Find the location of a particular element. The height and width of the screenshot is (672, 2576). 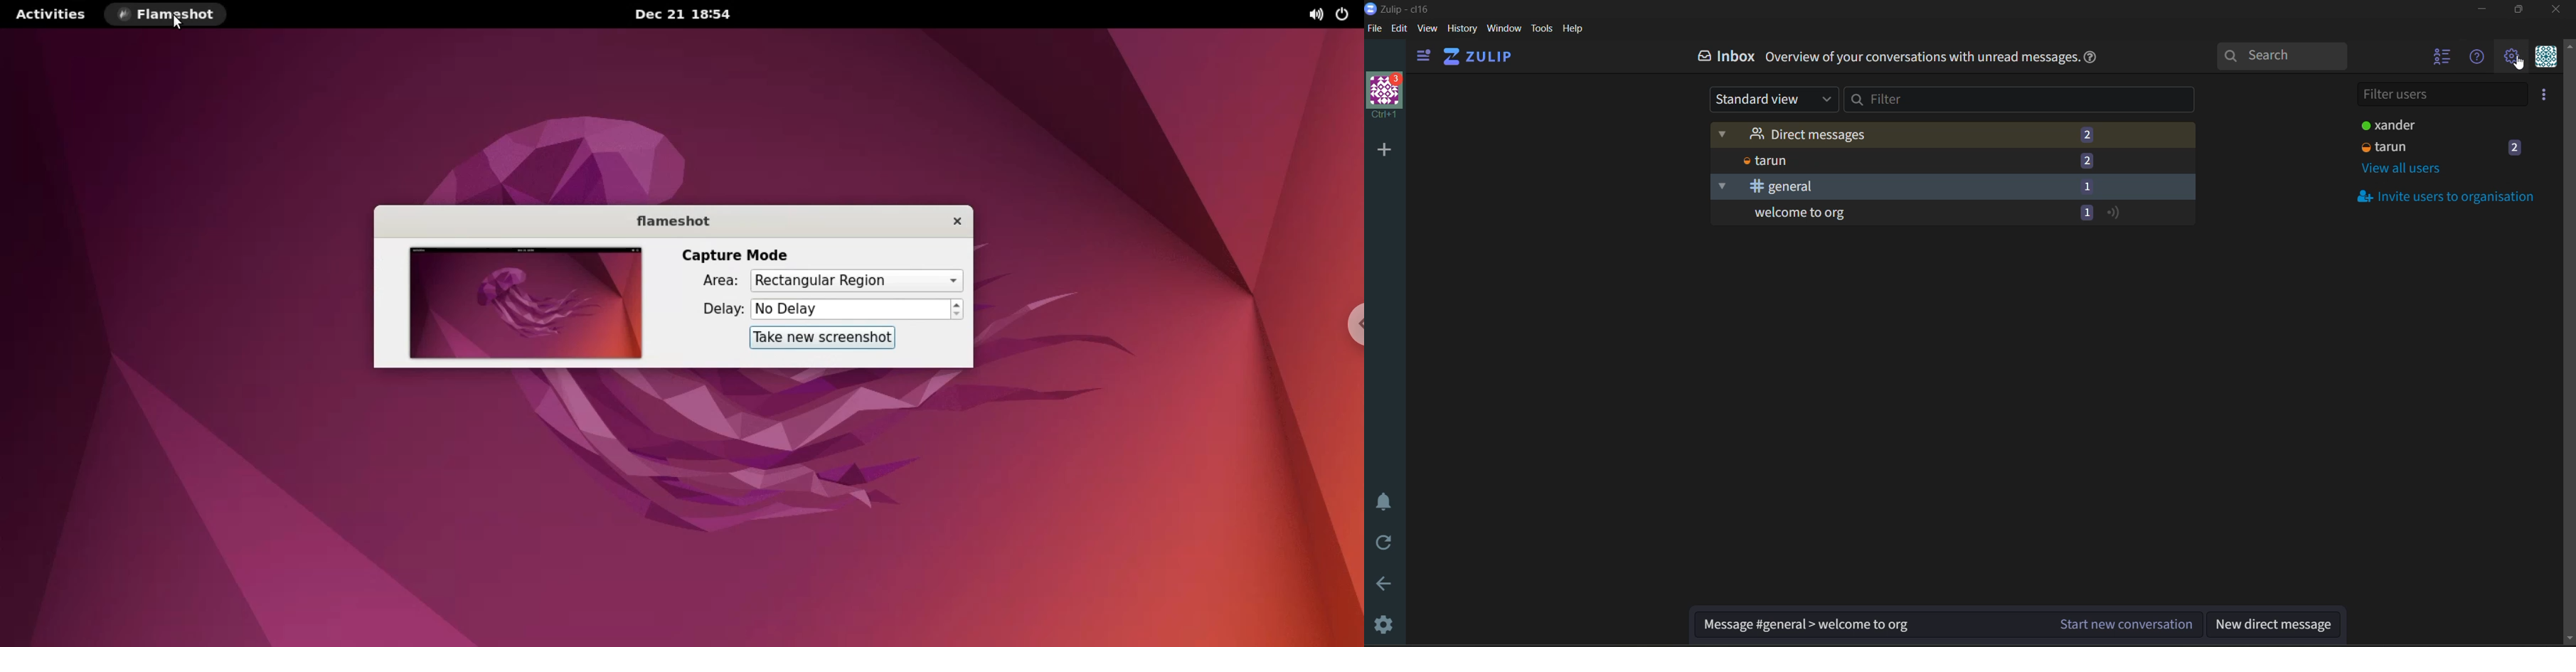

edit is located at coordinates (1398, 28).